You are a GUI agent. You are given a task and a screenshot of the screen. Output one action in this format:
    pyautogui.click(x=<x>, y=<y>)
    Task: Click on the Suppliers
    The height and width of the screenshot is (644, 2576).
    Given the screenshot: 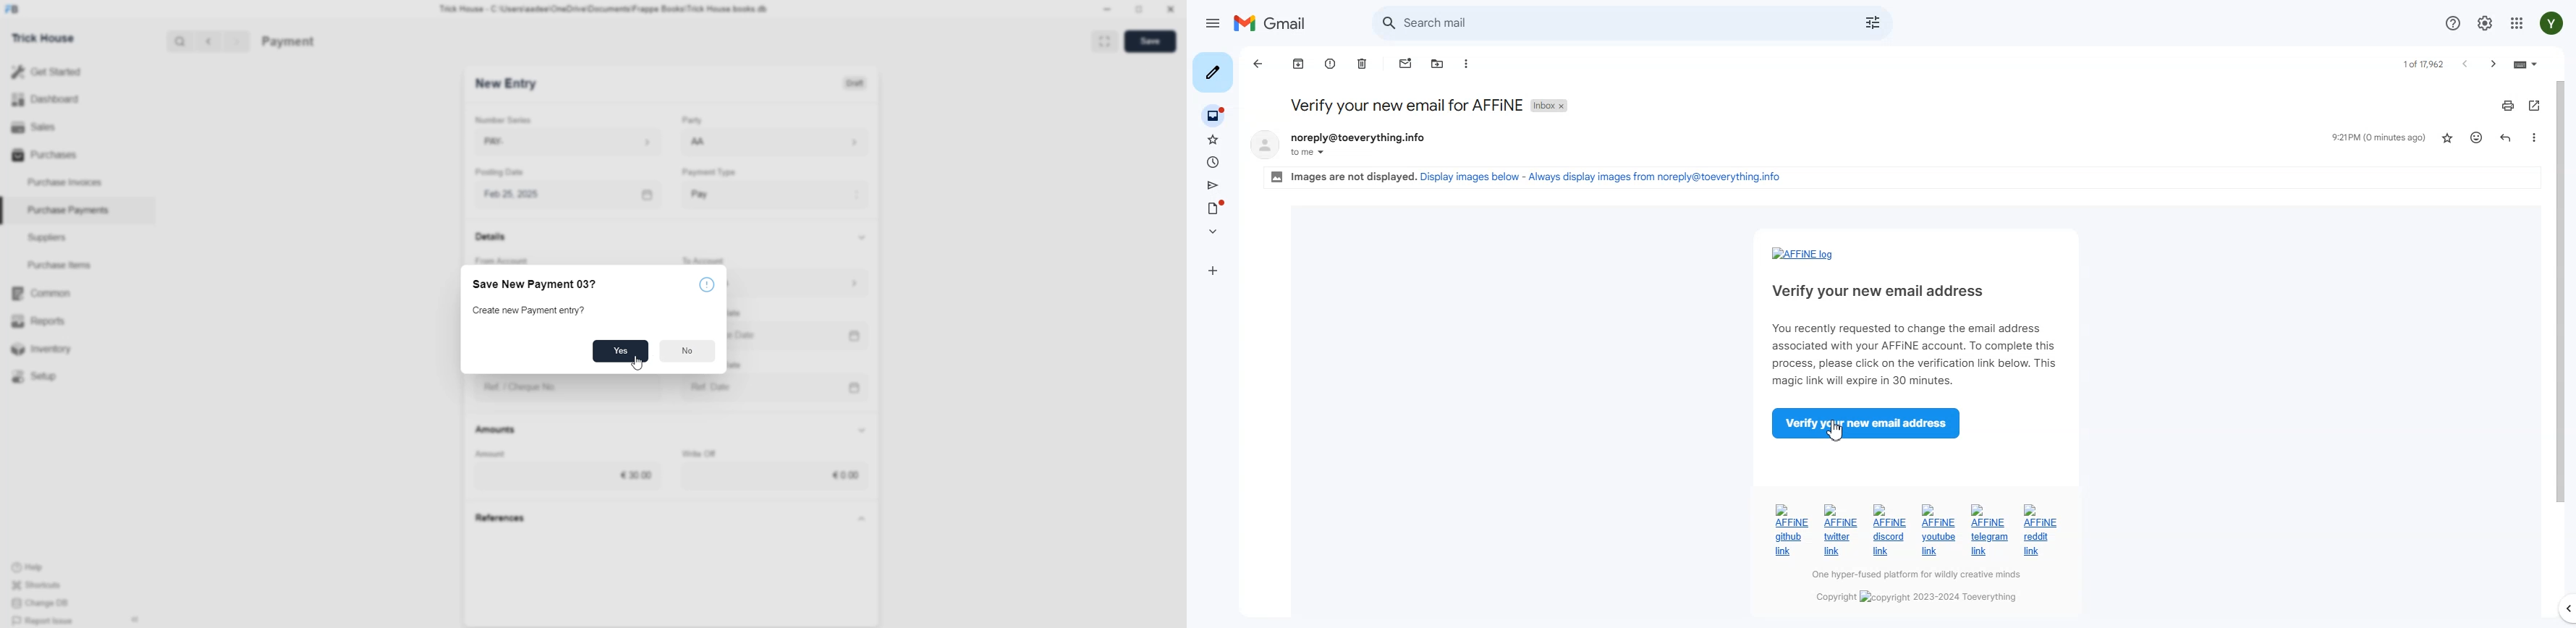 What is the action you would take?
    pyautogui.click(x=42, y=237)
    